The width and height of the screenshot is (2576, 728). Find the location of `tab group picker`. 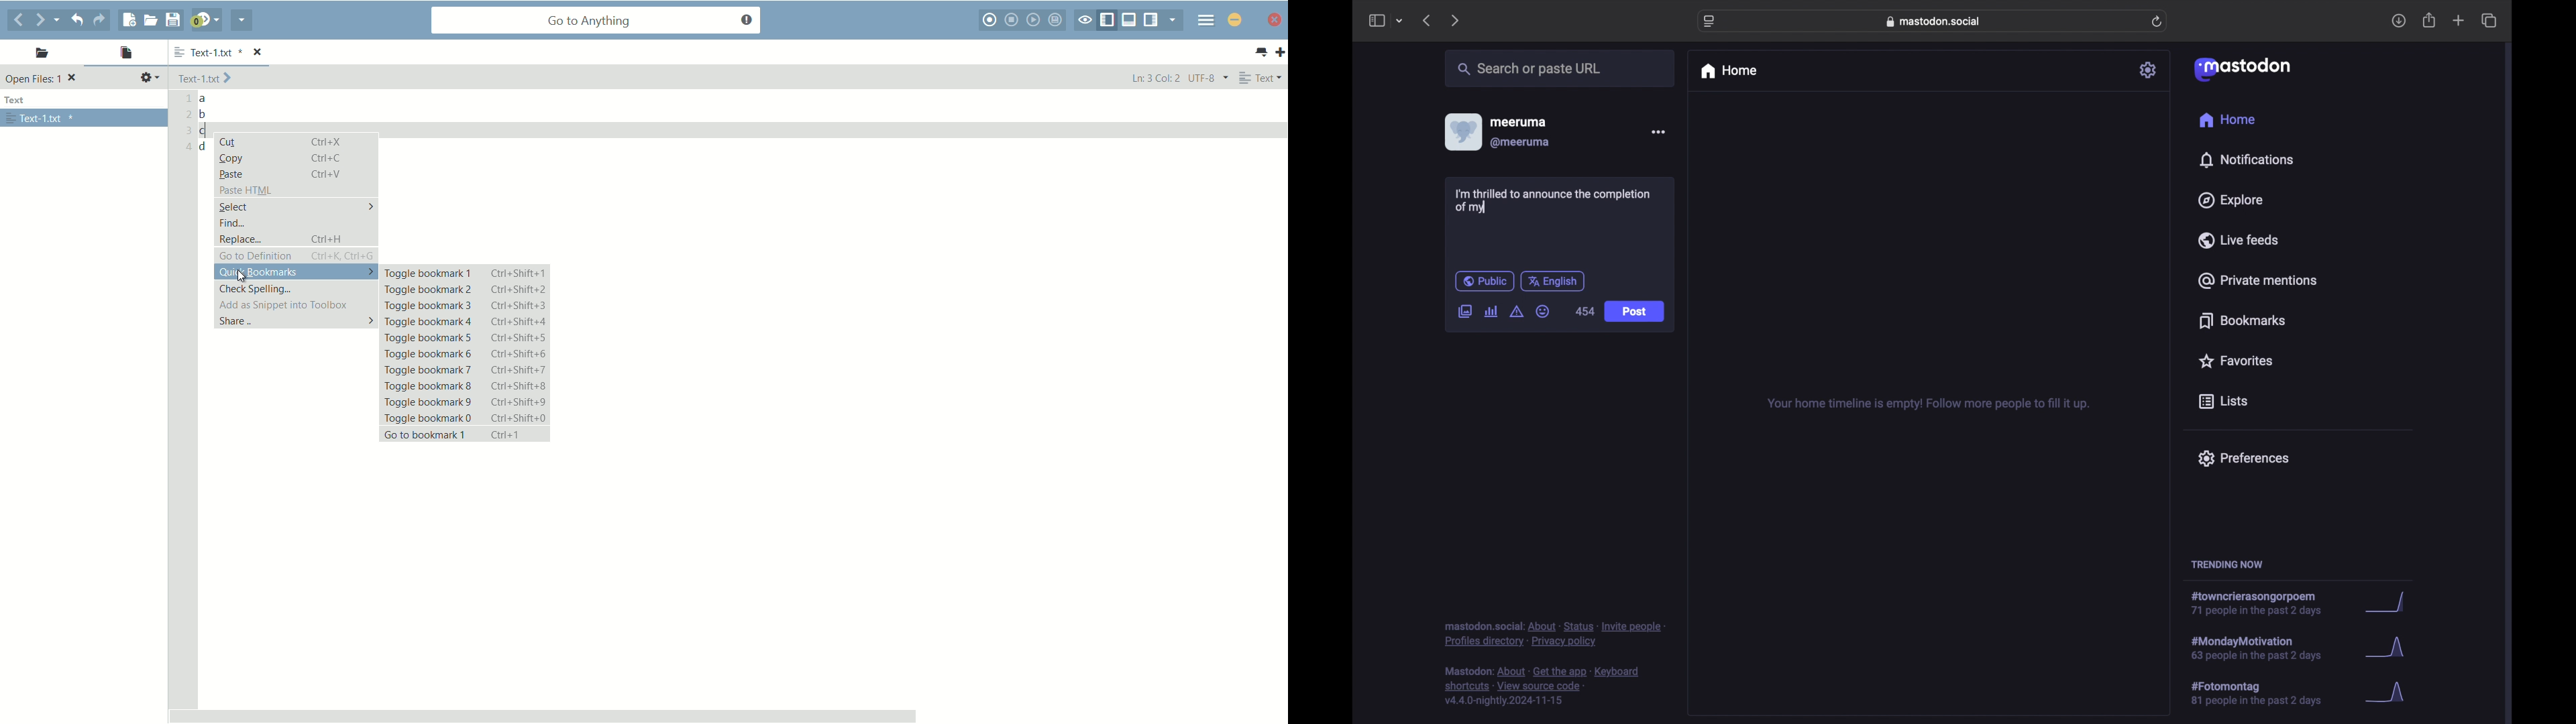

tab group picker is located at coordinates (1400, 20).